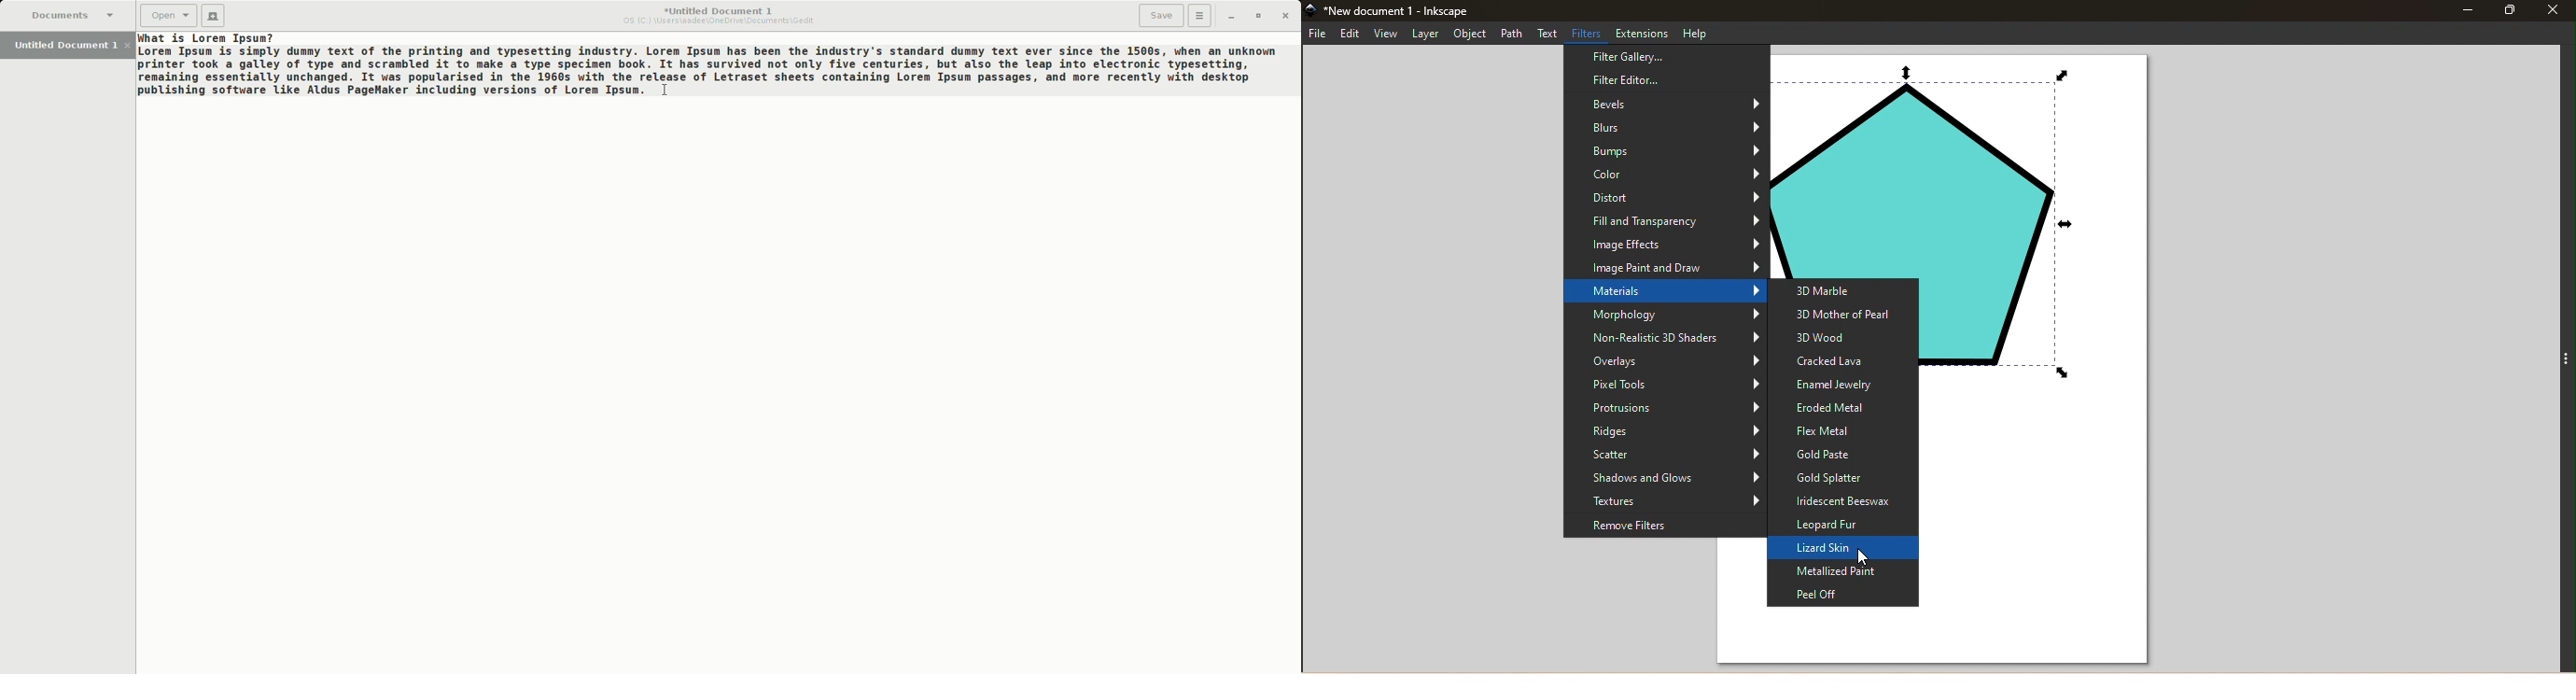  What do you see at coordinates (2555, 9) in the screenshot?
I see `Close` at bounding box center [2555, 9].